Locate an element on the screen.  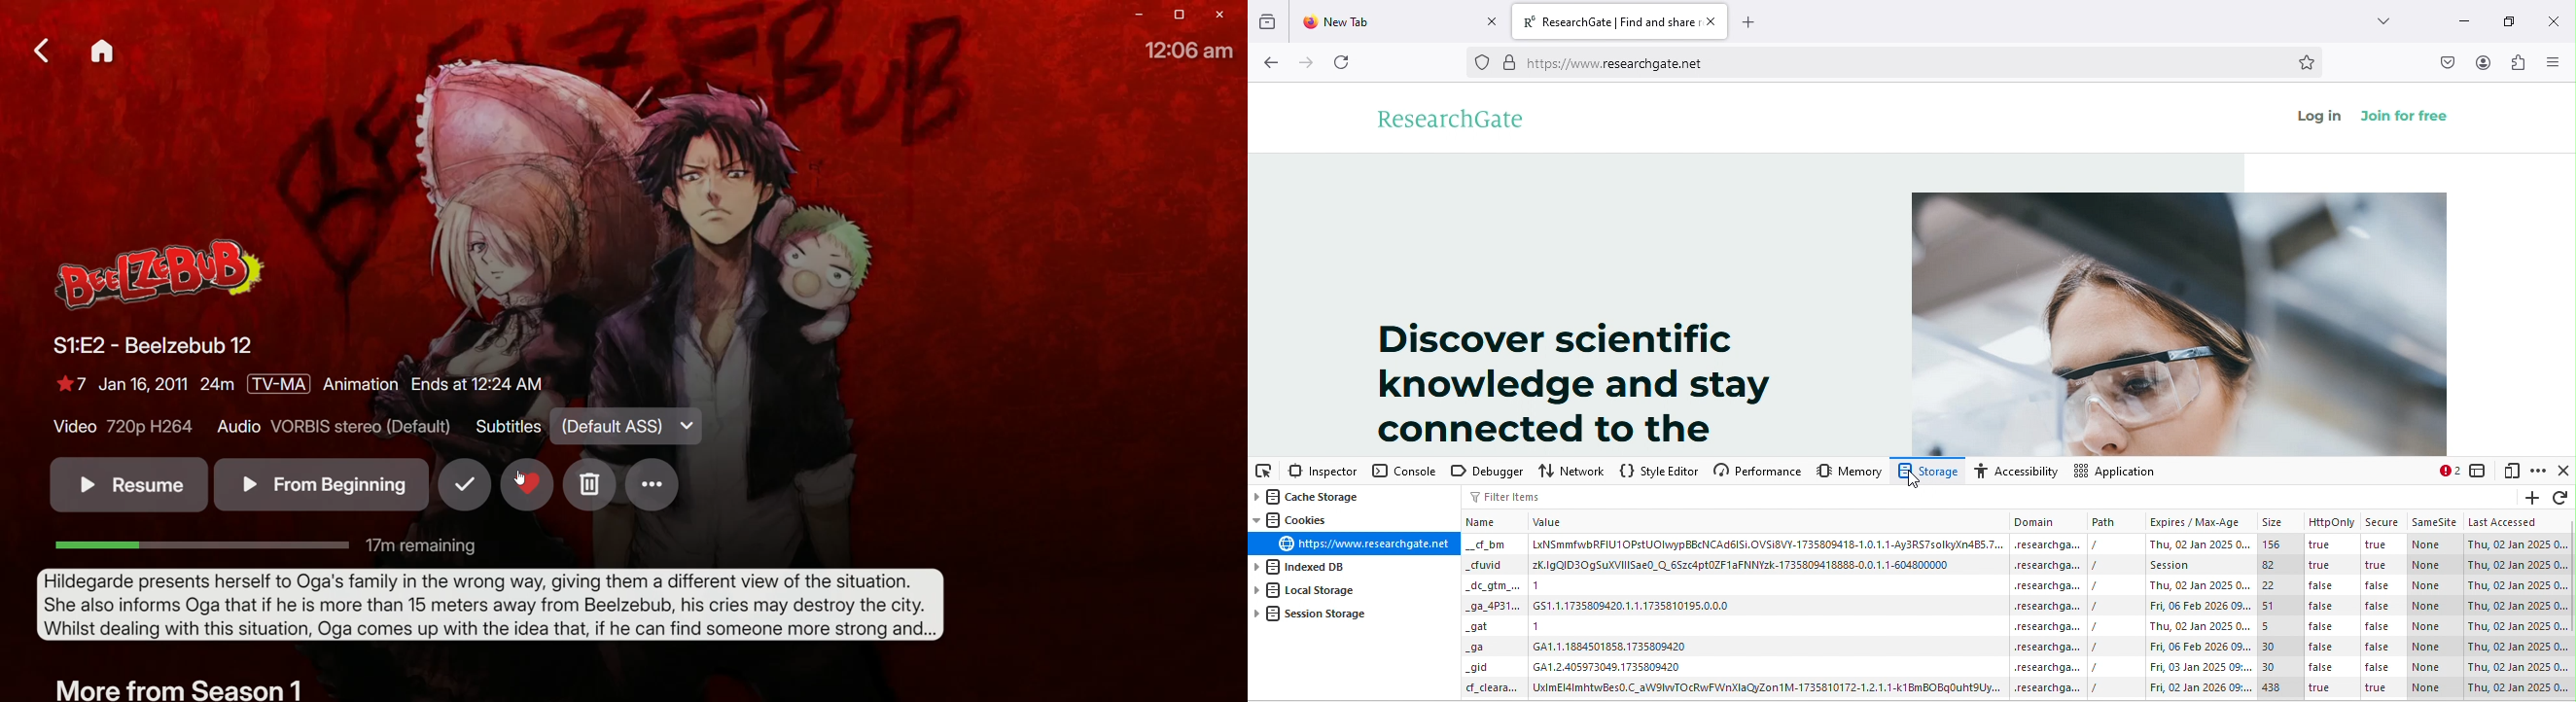
new tab is located at coordinates (1381, 21).